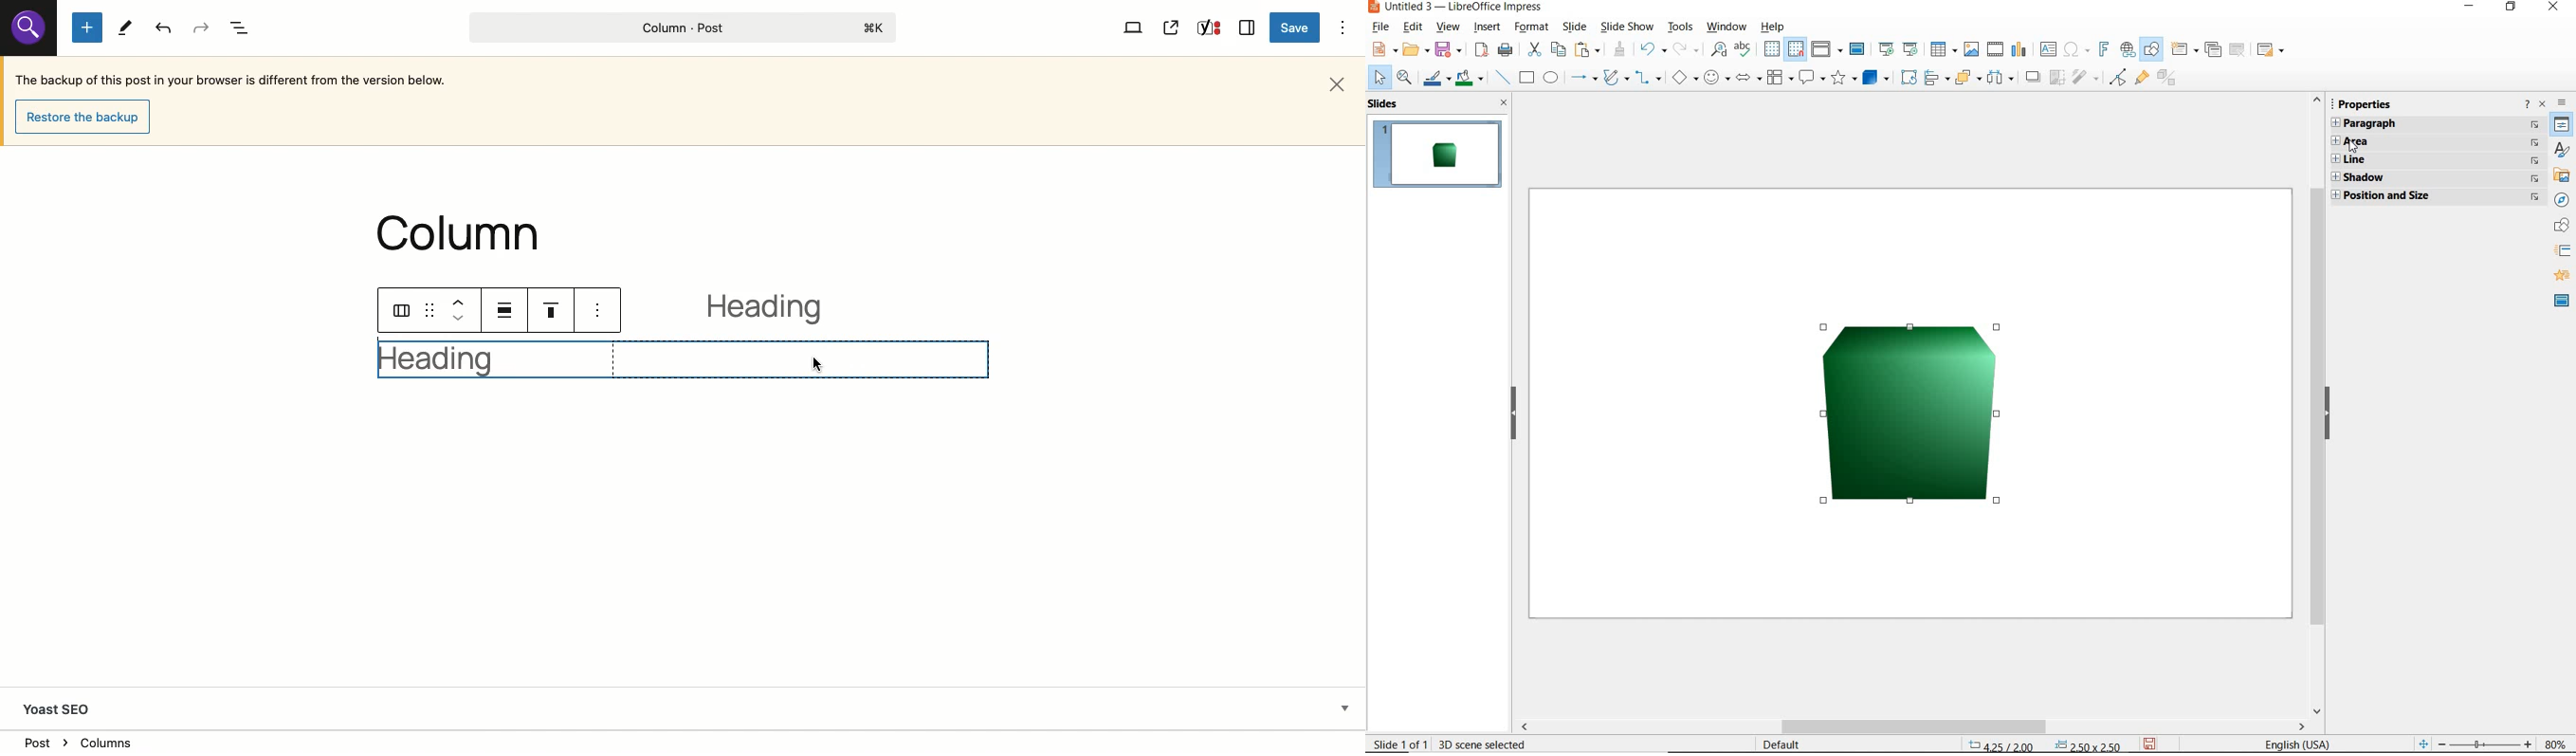 The width and height of the screenshot is (2576, 756). Describe the element at coordinates (557, 312) in the screenshot. I see `Justification` at that location.